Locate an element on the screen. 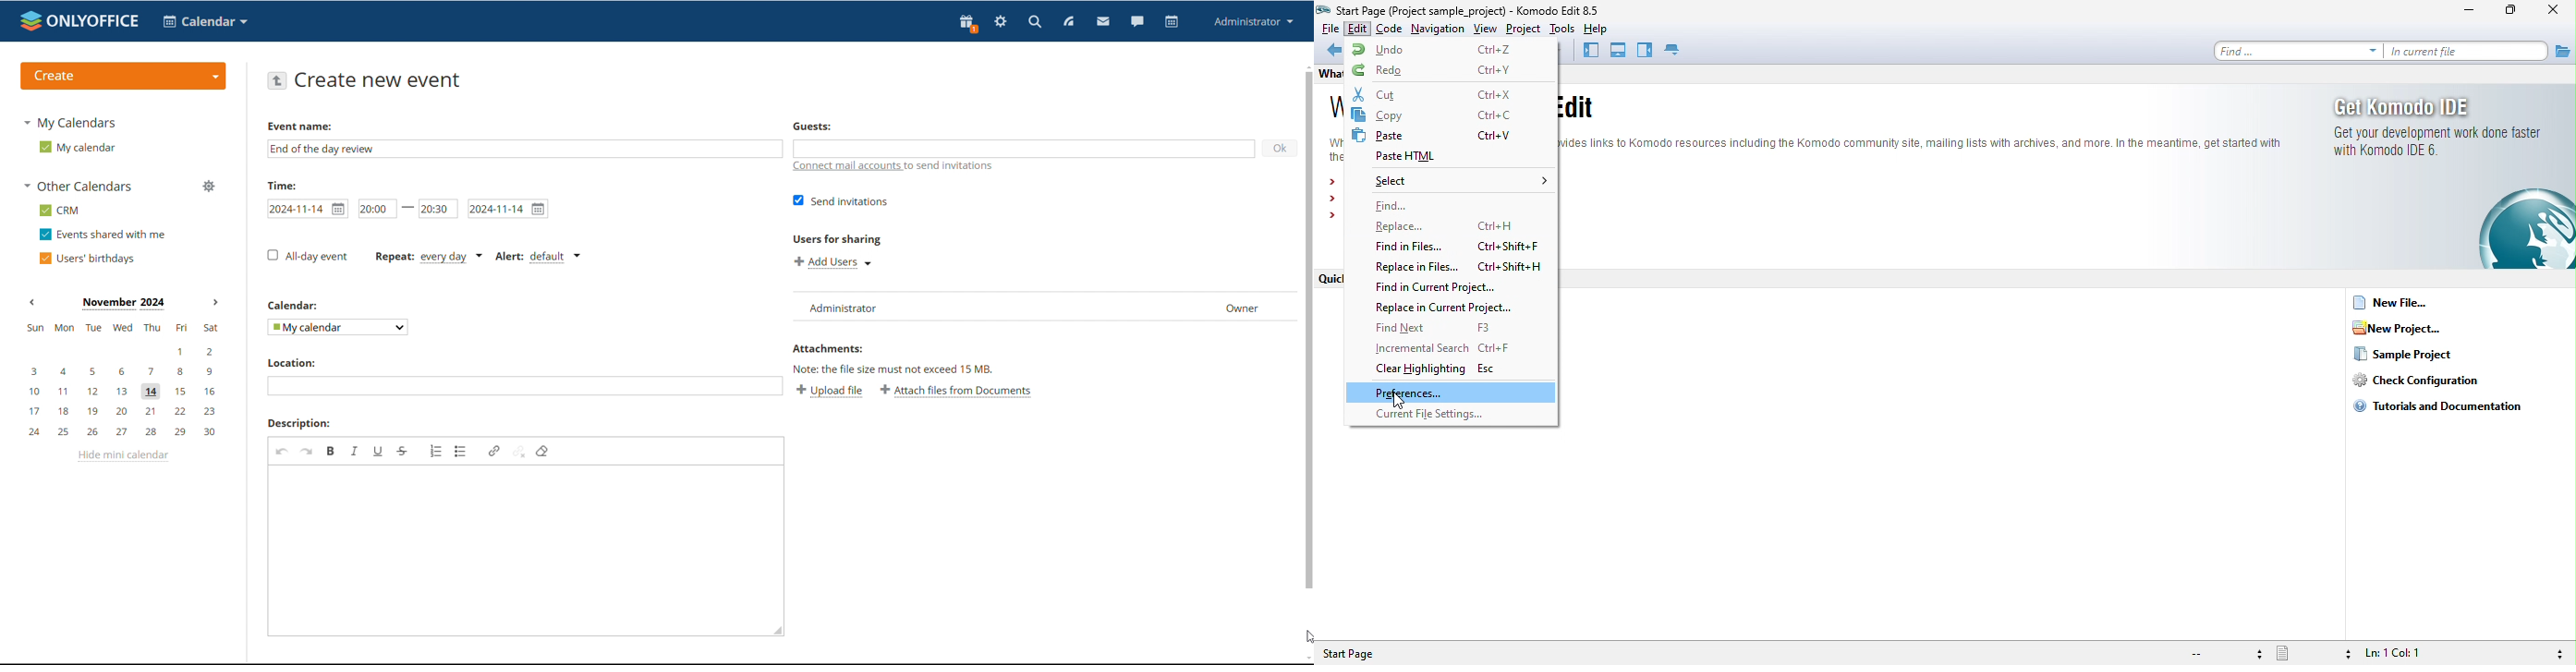 The width and height of the screenshot is (2576, 672). insert/remove numbered list is located at coordinates (437, 451).